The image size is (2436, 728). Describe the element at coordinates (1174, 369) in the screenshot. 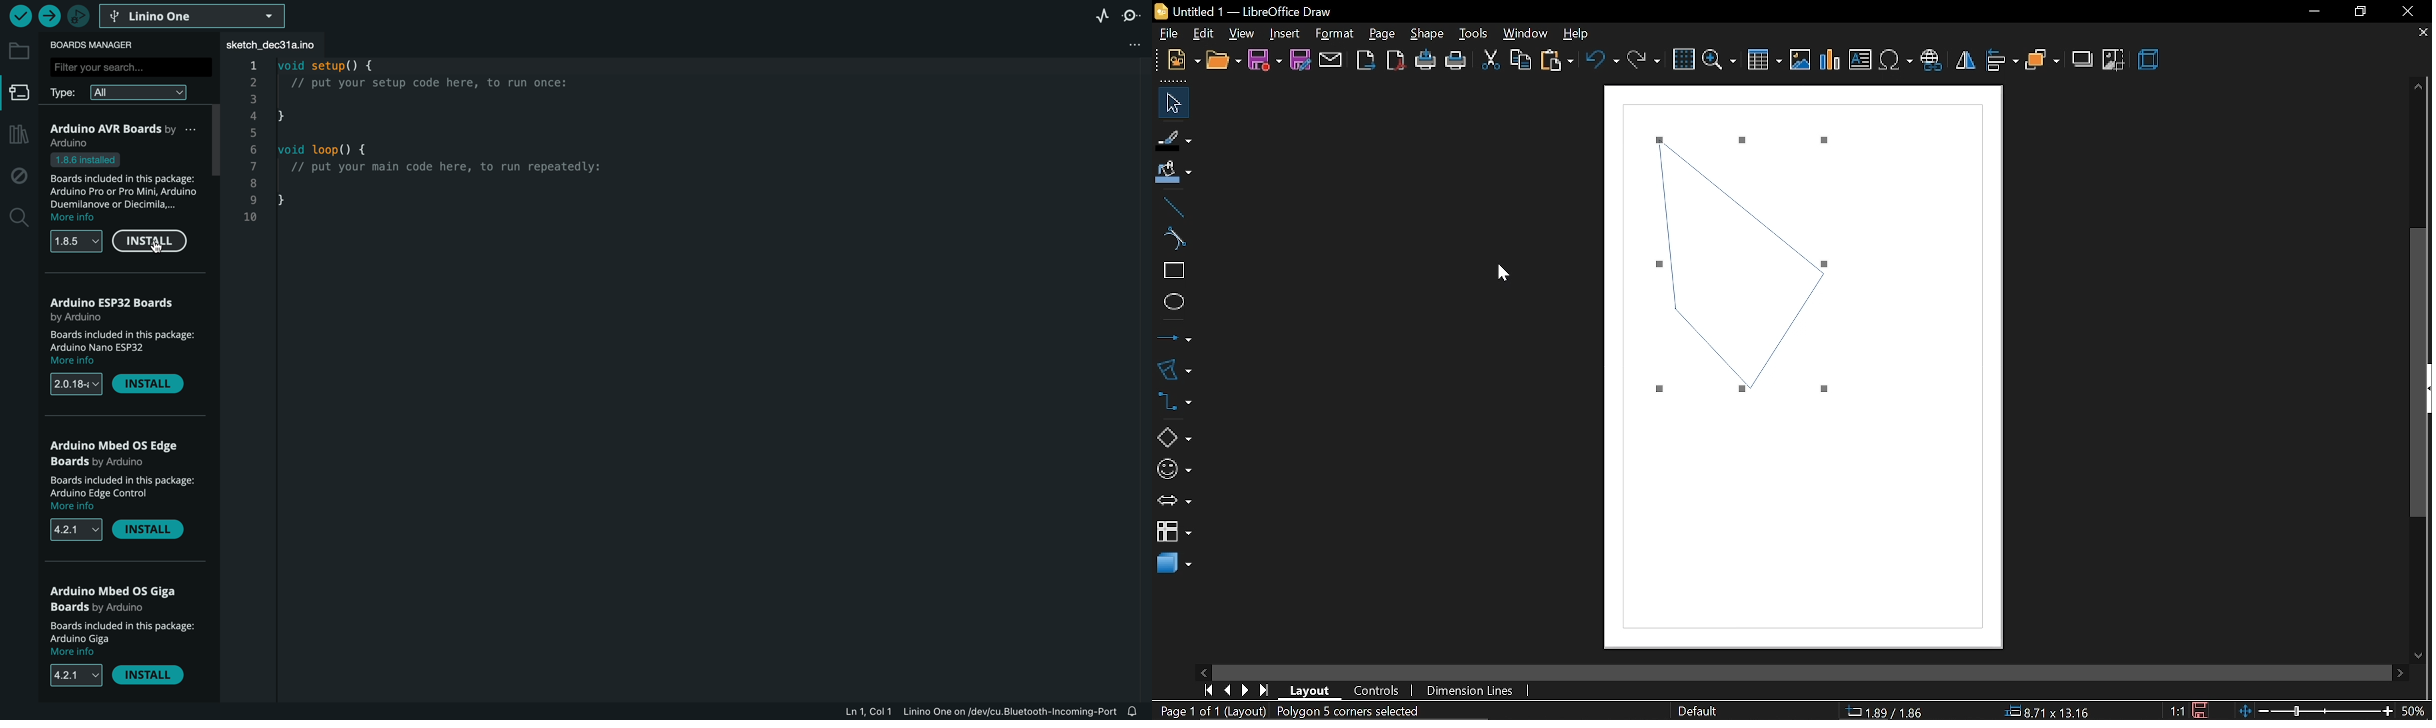

I see `curves and polygons` at that location.